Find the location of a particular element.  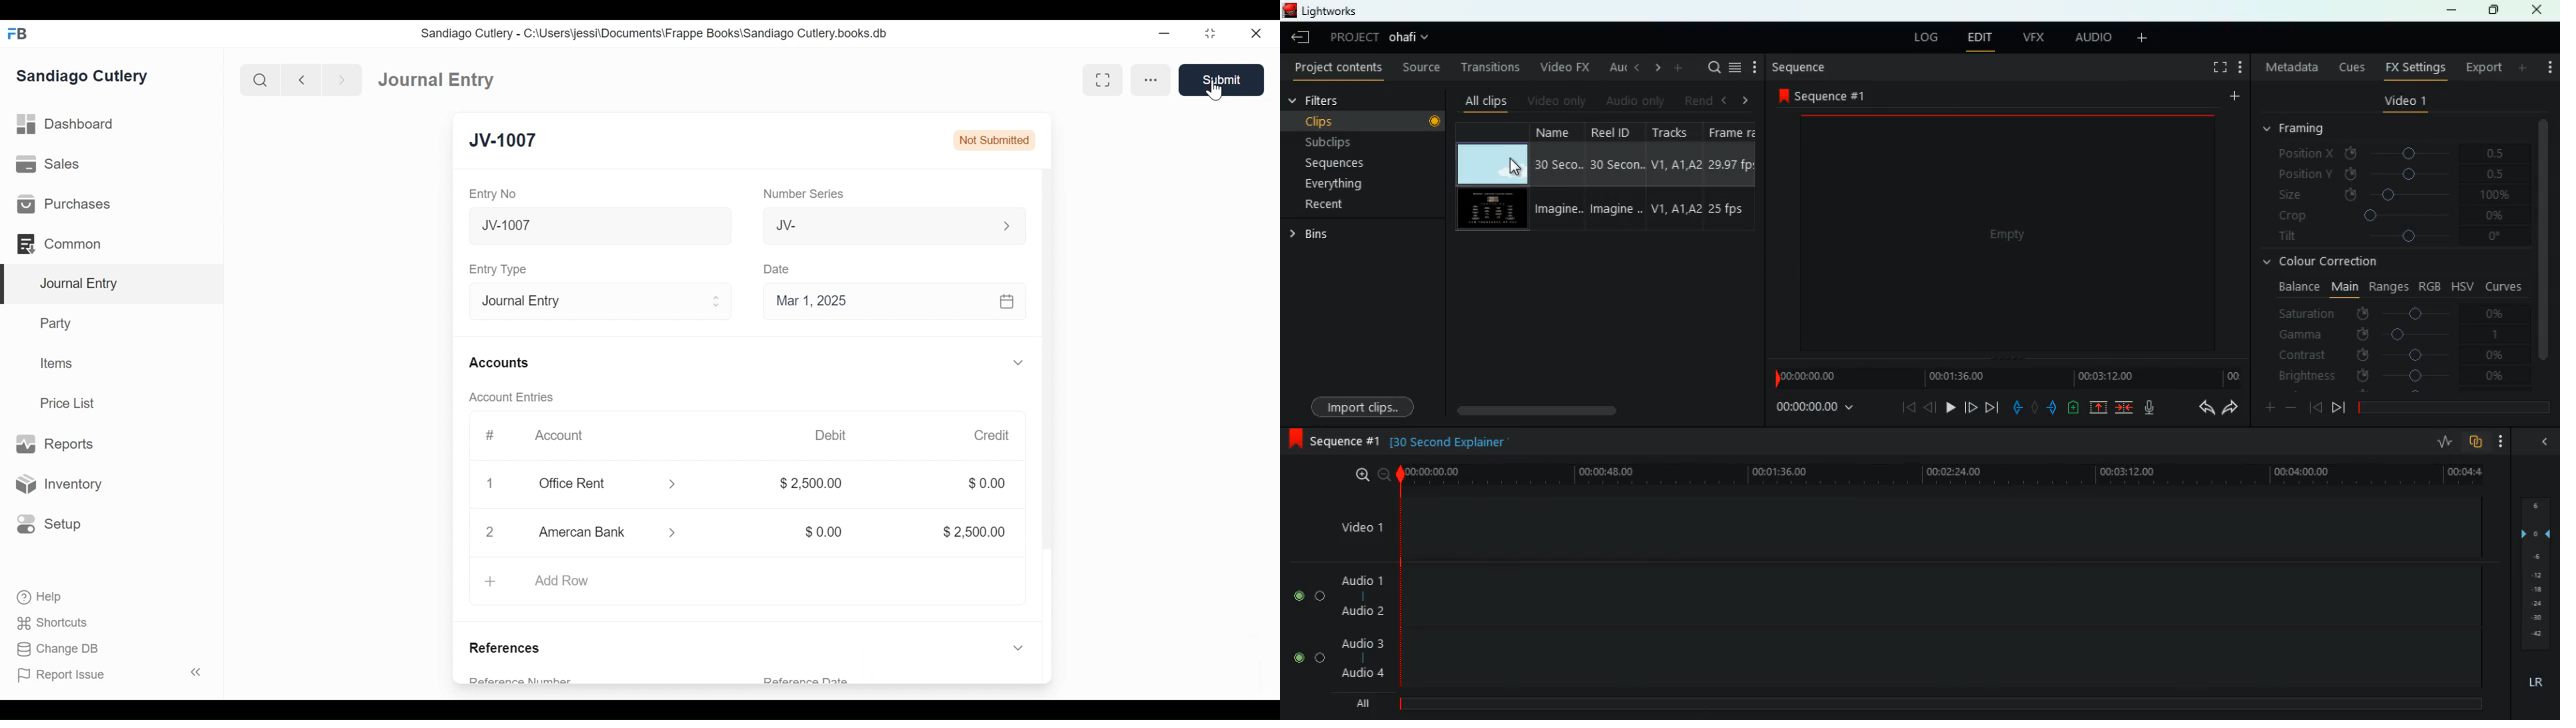

contrast is located at coordinates (2393, 354).